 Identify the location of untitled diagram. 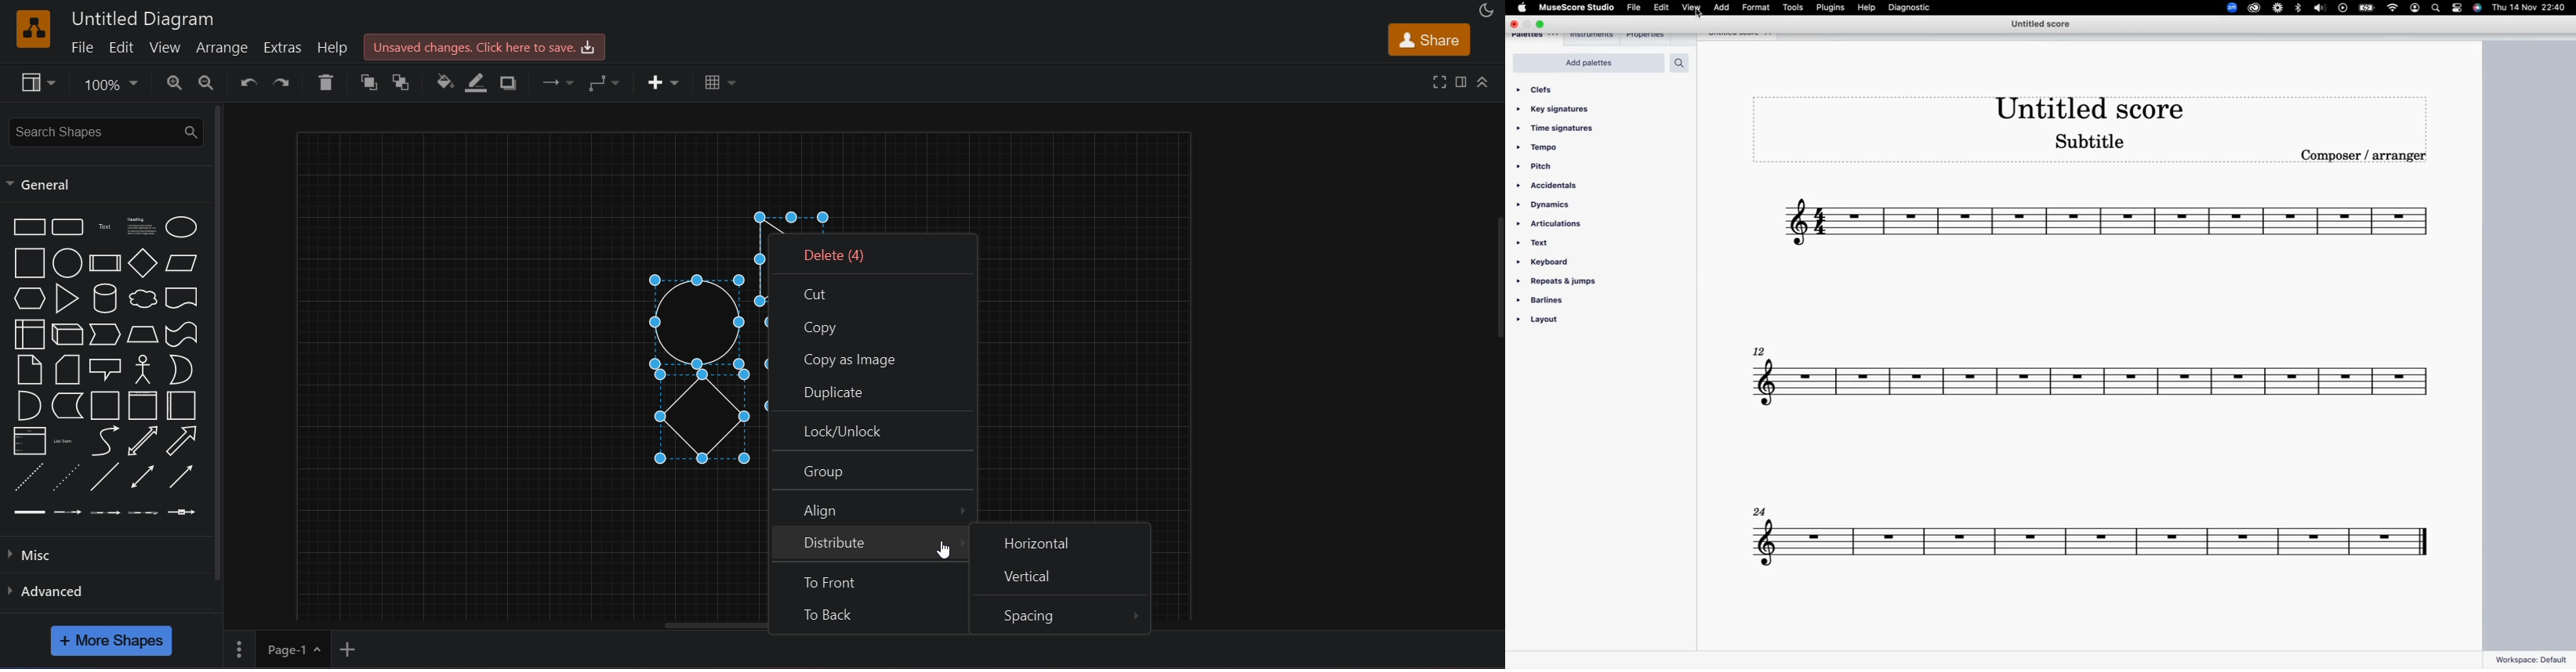
(144, 17).